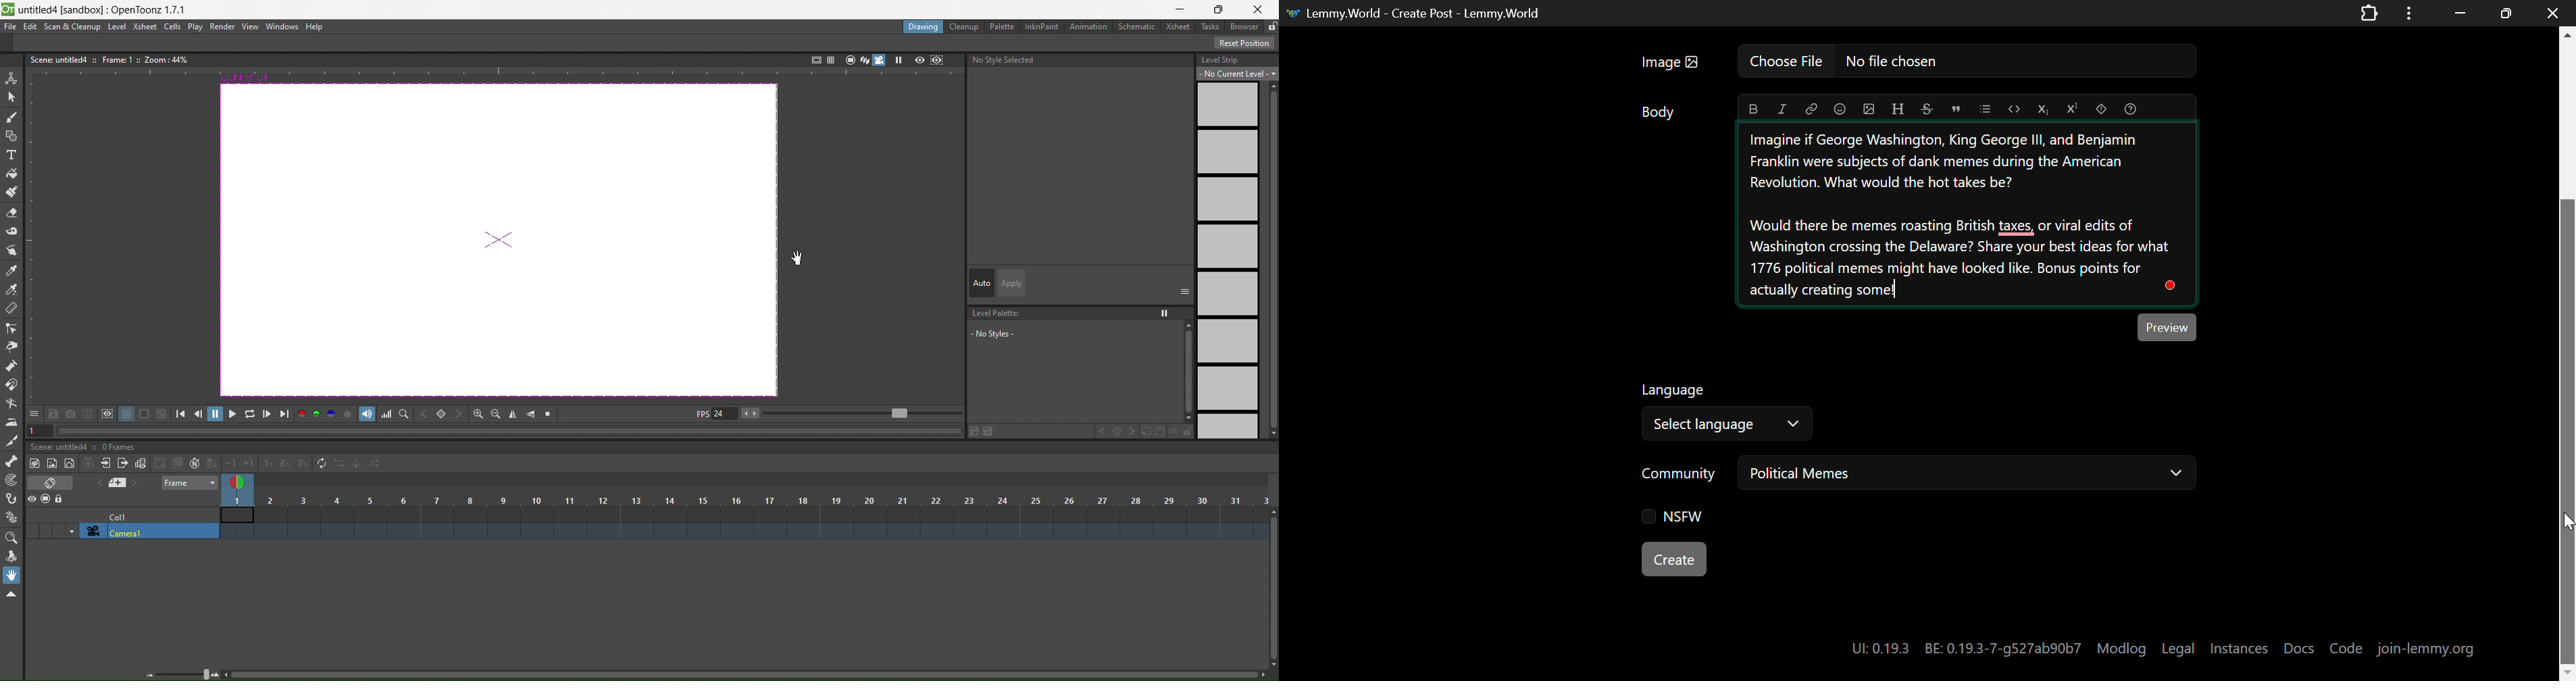 This screenshot has width=2576, height=700. What do you see at coordinates (2370, 12) in the screenshot?
I see `Extensions` at bounding box center [2370, 12].